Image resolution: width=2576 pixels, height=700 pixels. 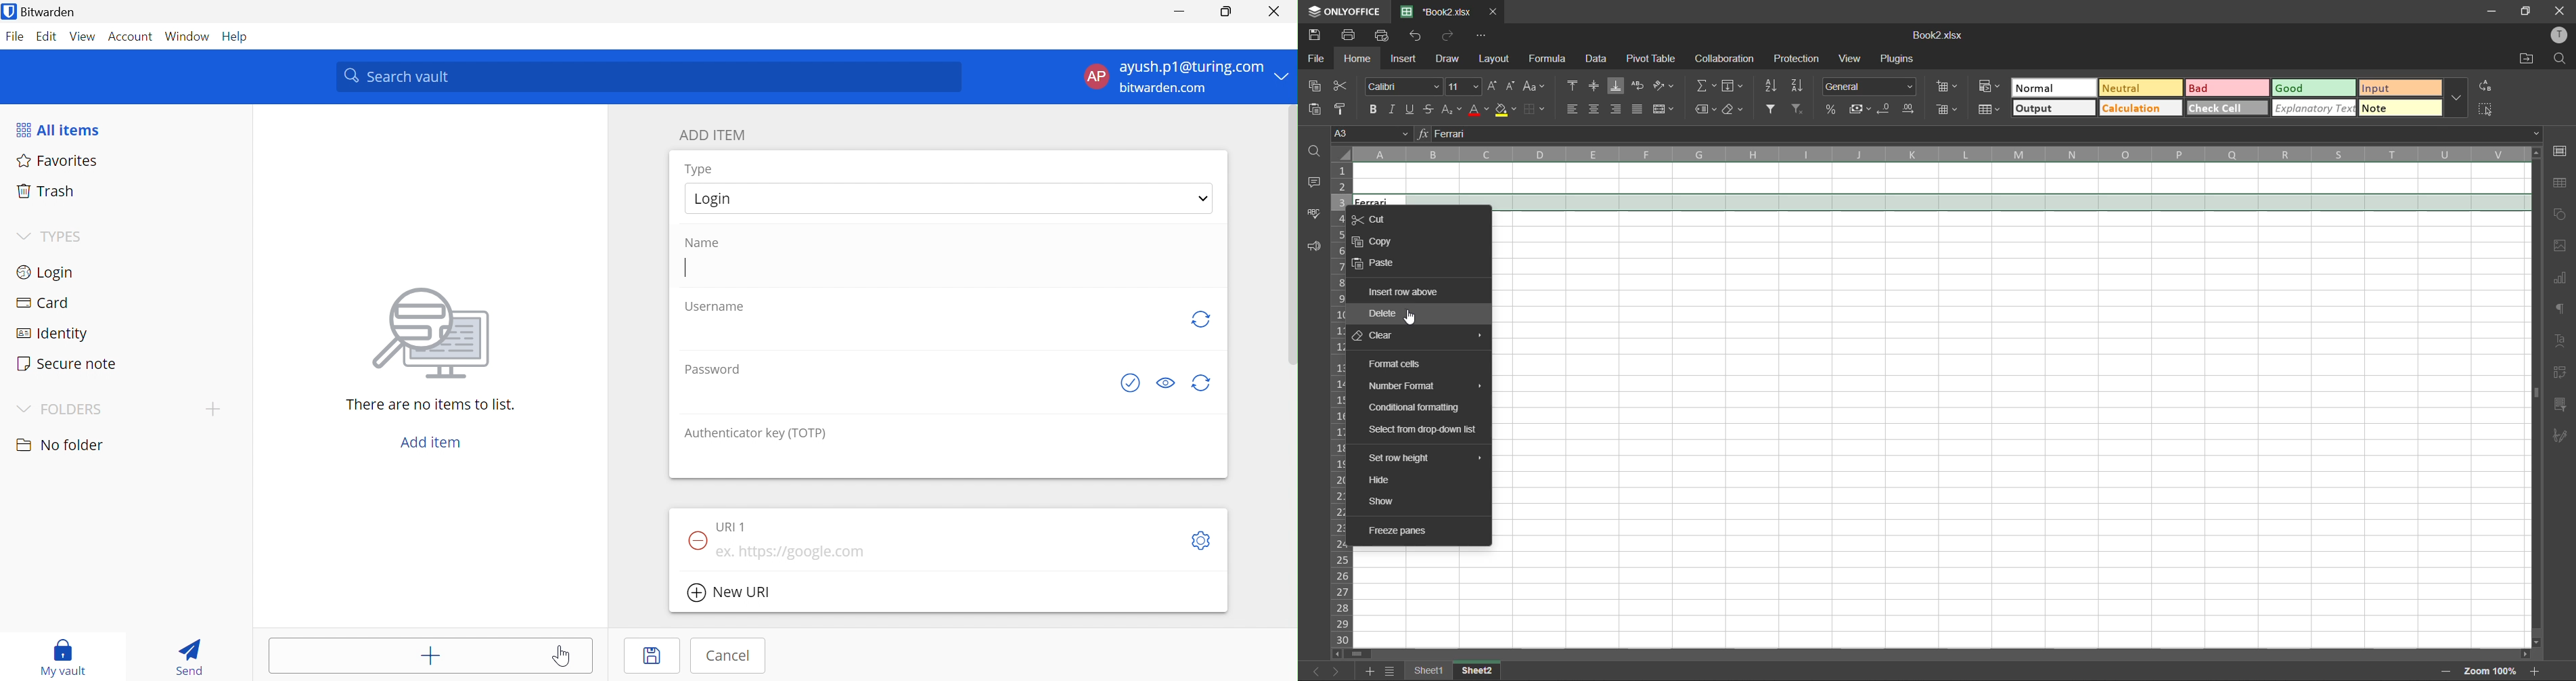 I want to click on Edit, so click(x=48, y=37).